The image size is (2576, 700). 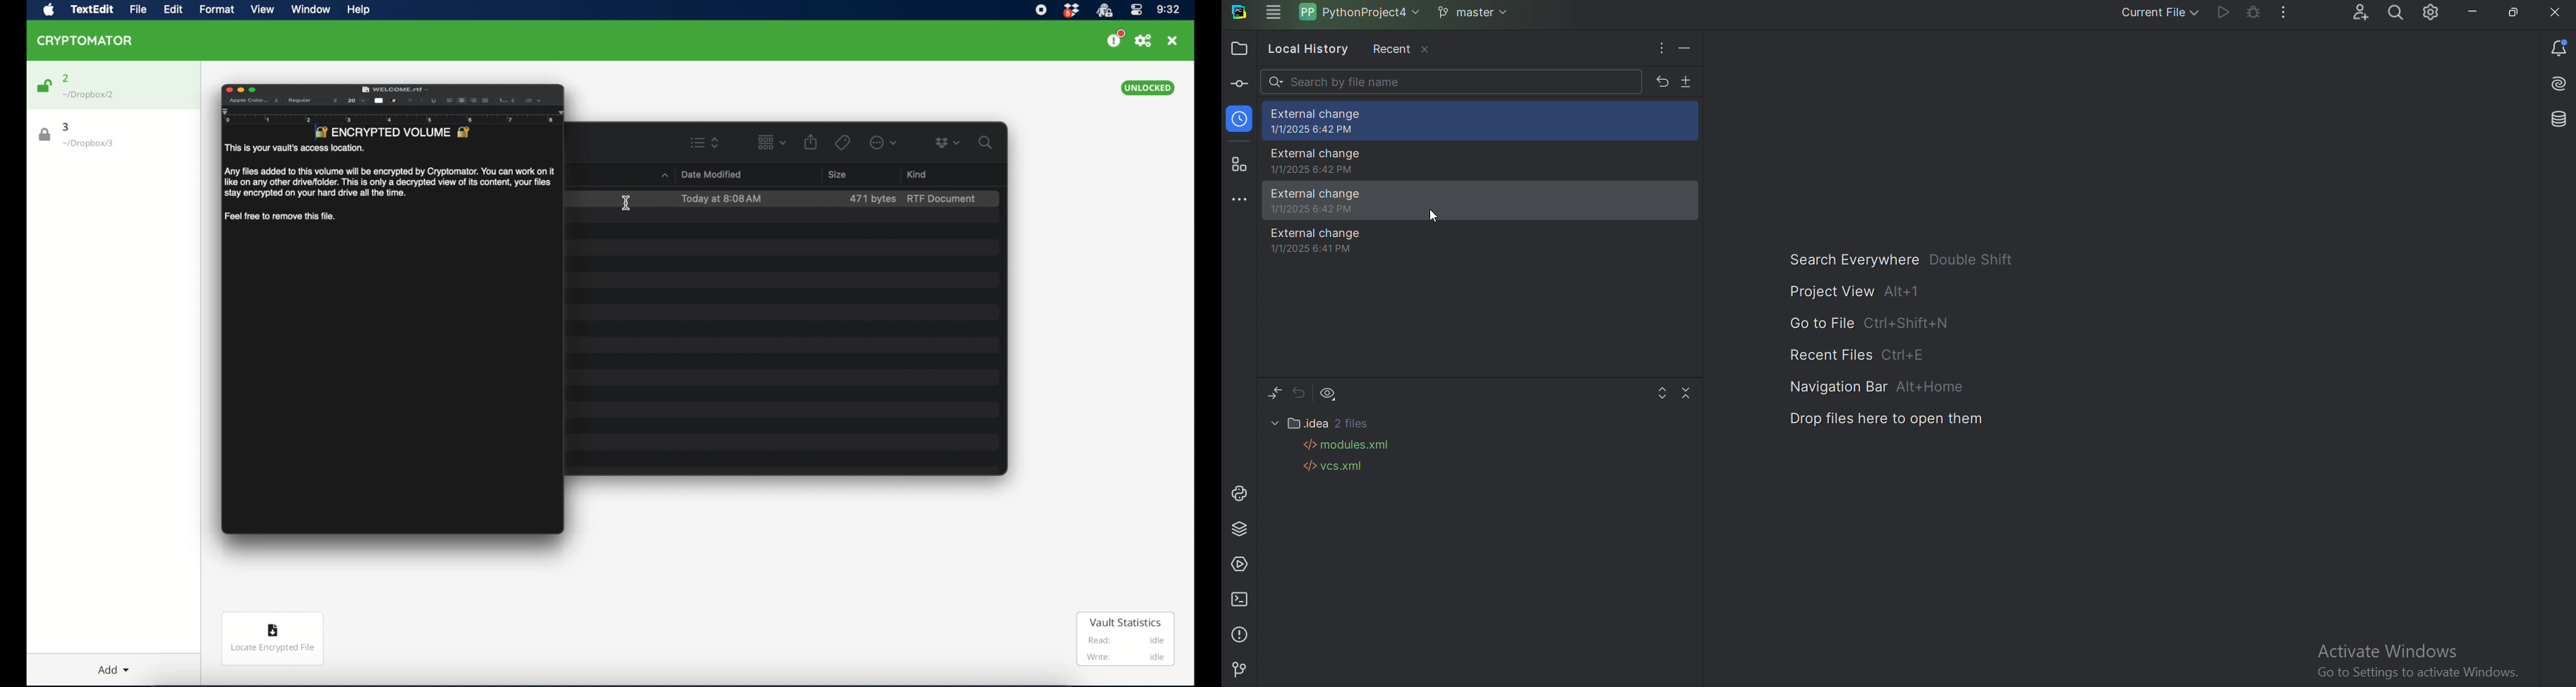 I want to click on Revert selection, so click(x=1299, y=393).